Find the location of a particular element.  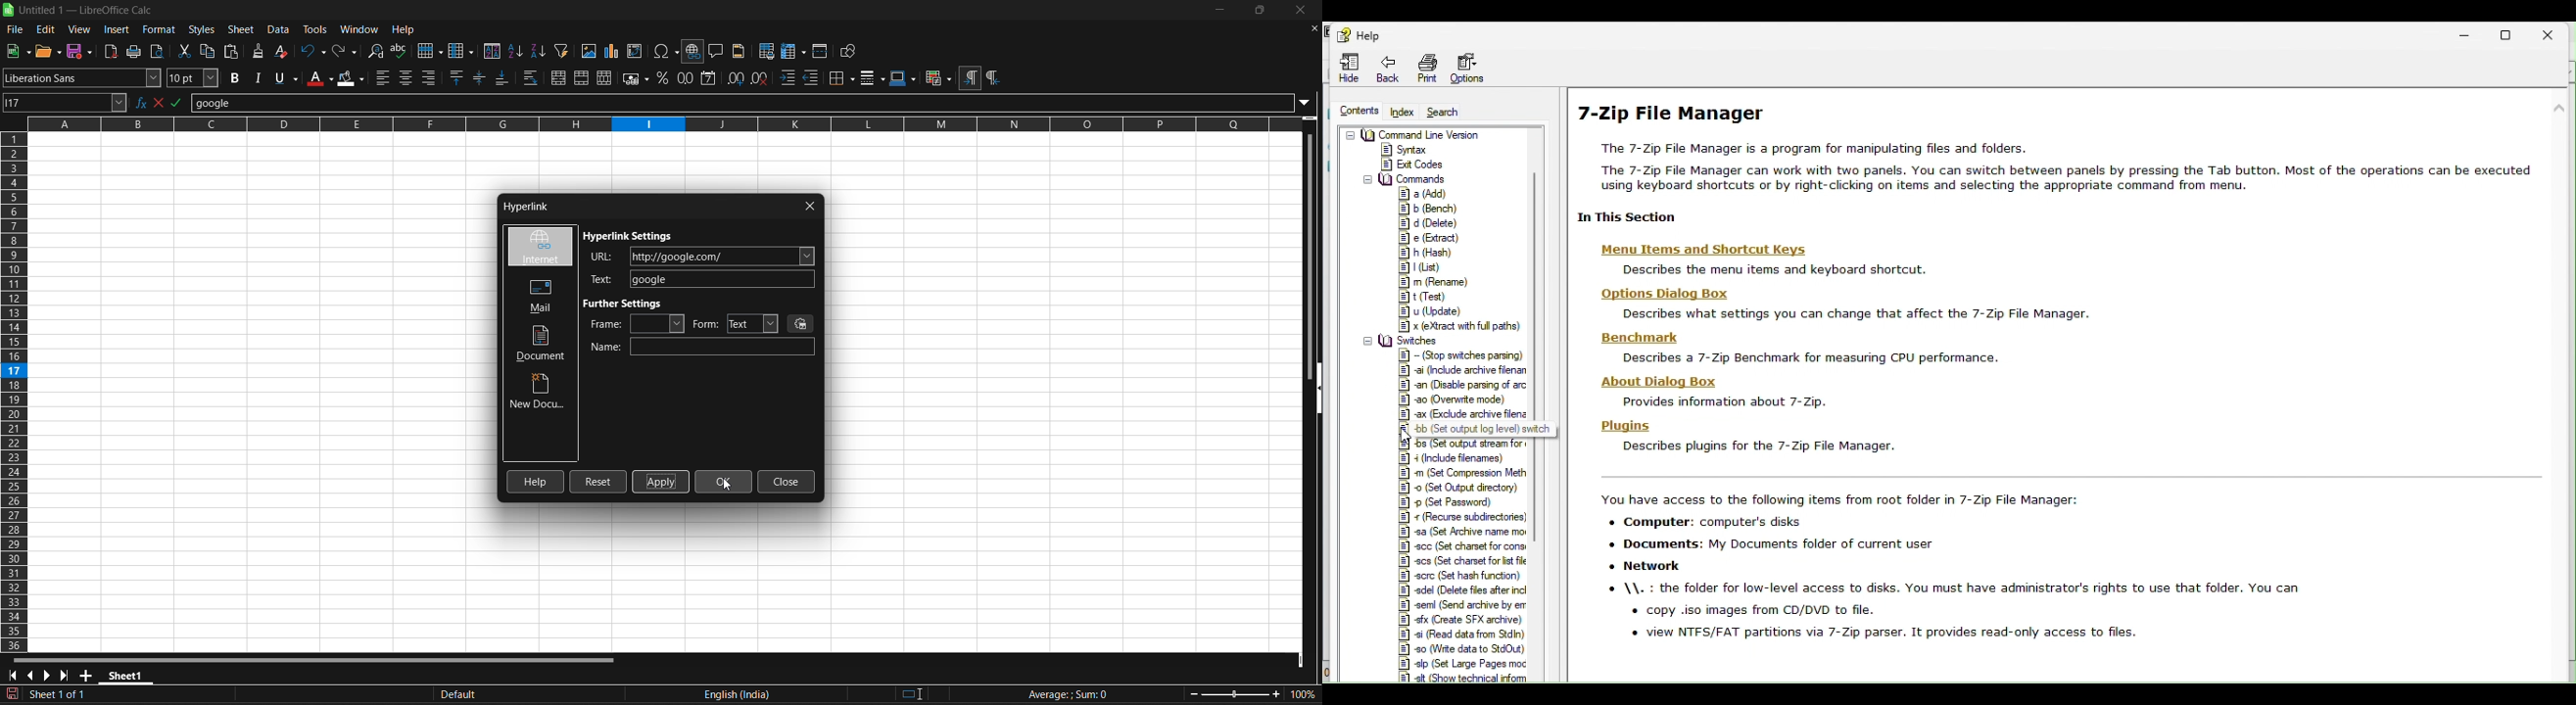

merge cells is located at coordinates (581, 78).